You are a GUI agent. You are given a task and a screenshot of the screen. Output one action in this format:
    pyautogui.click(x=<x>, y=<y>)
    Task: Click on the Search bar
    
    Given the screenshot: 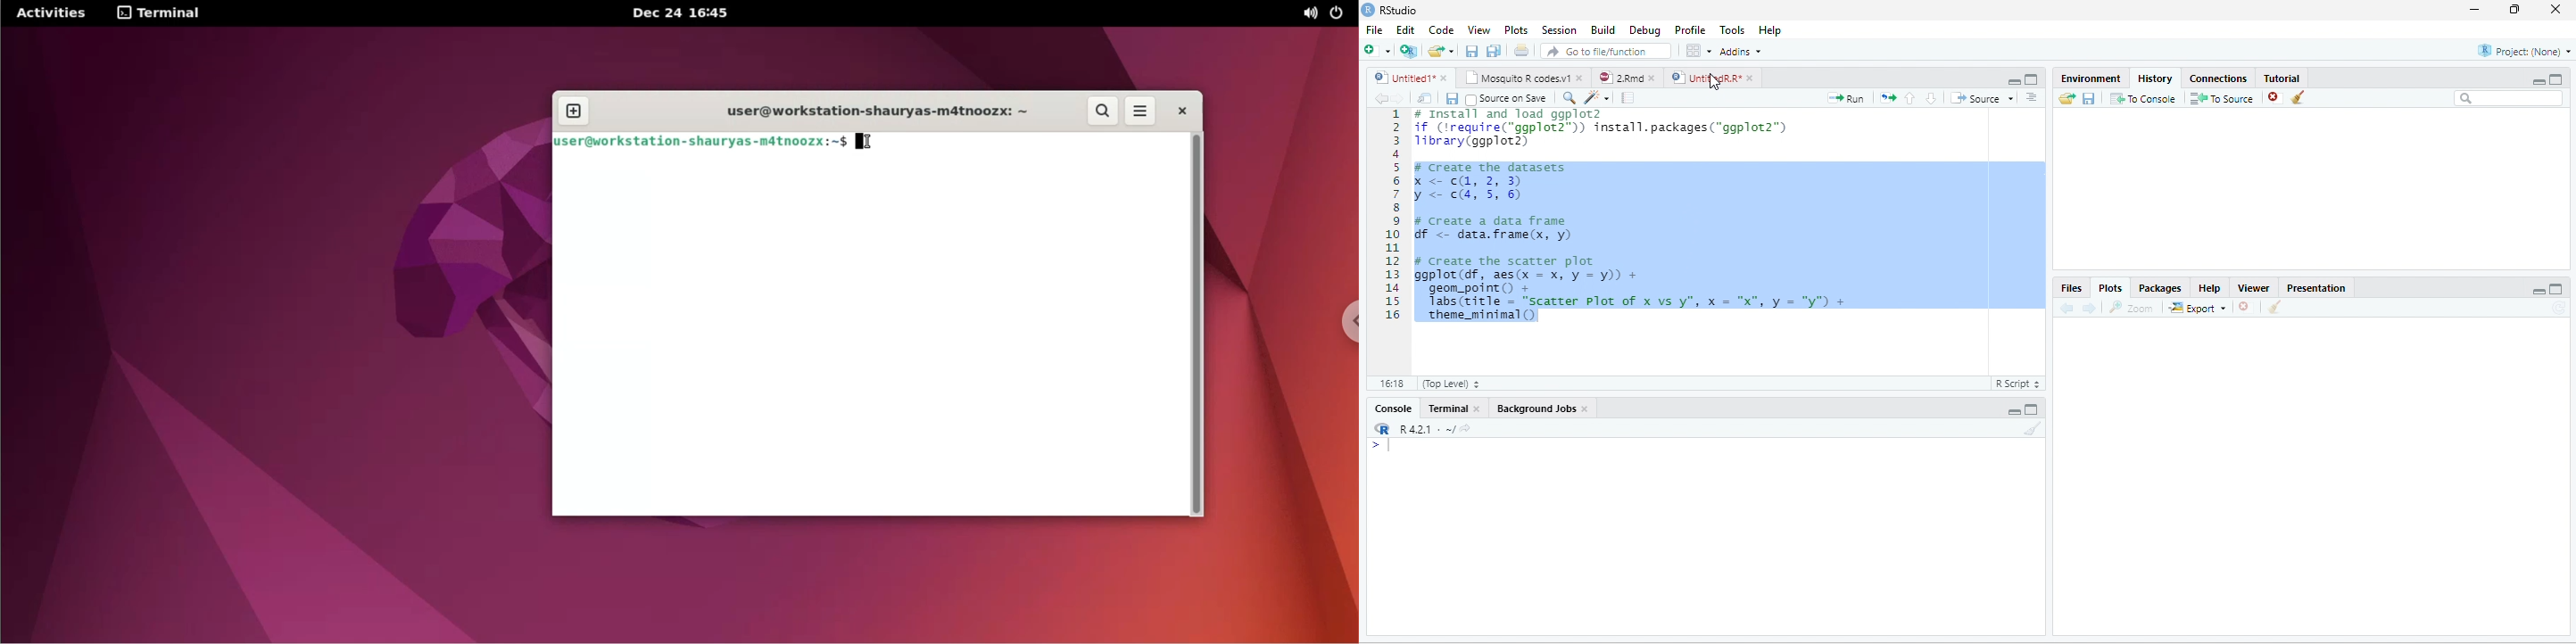 What is the action you would take?
    pyautogui.click(x=2508, y=99)
    